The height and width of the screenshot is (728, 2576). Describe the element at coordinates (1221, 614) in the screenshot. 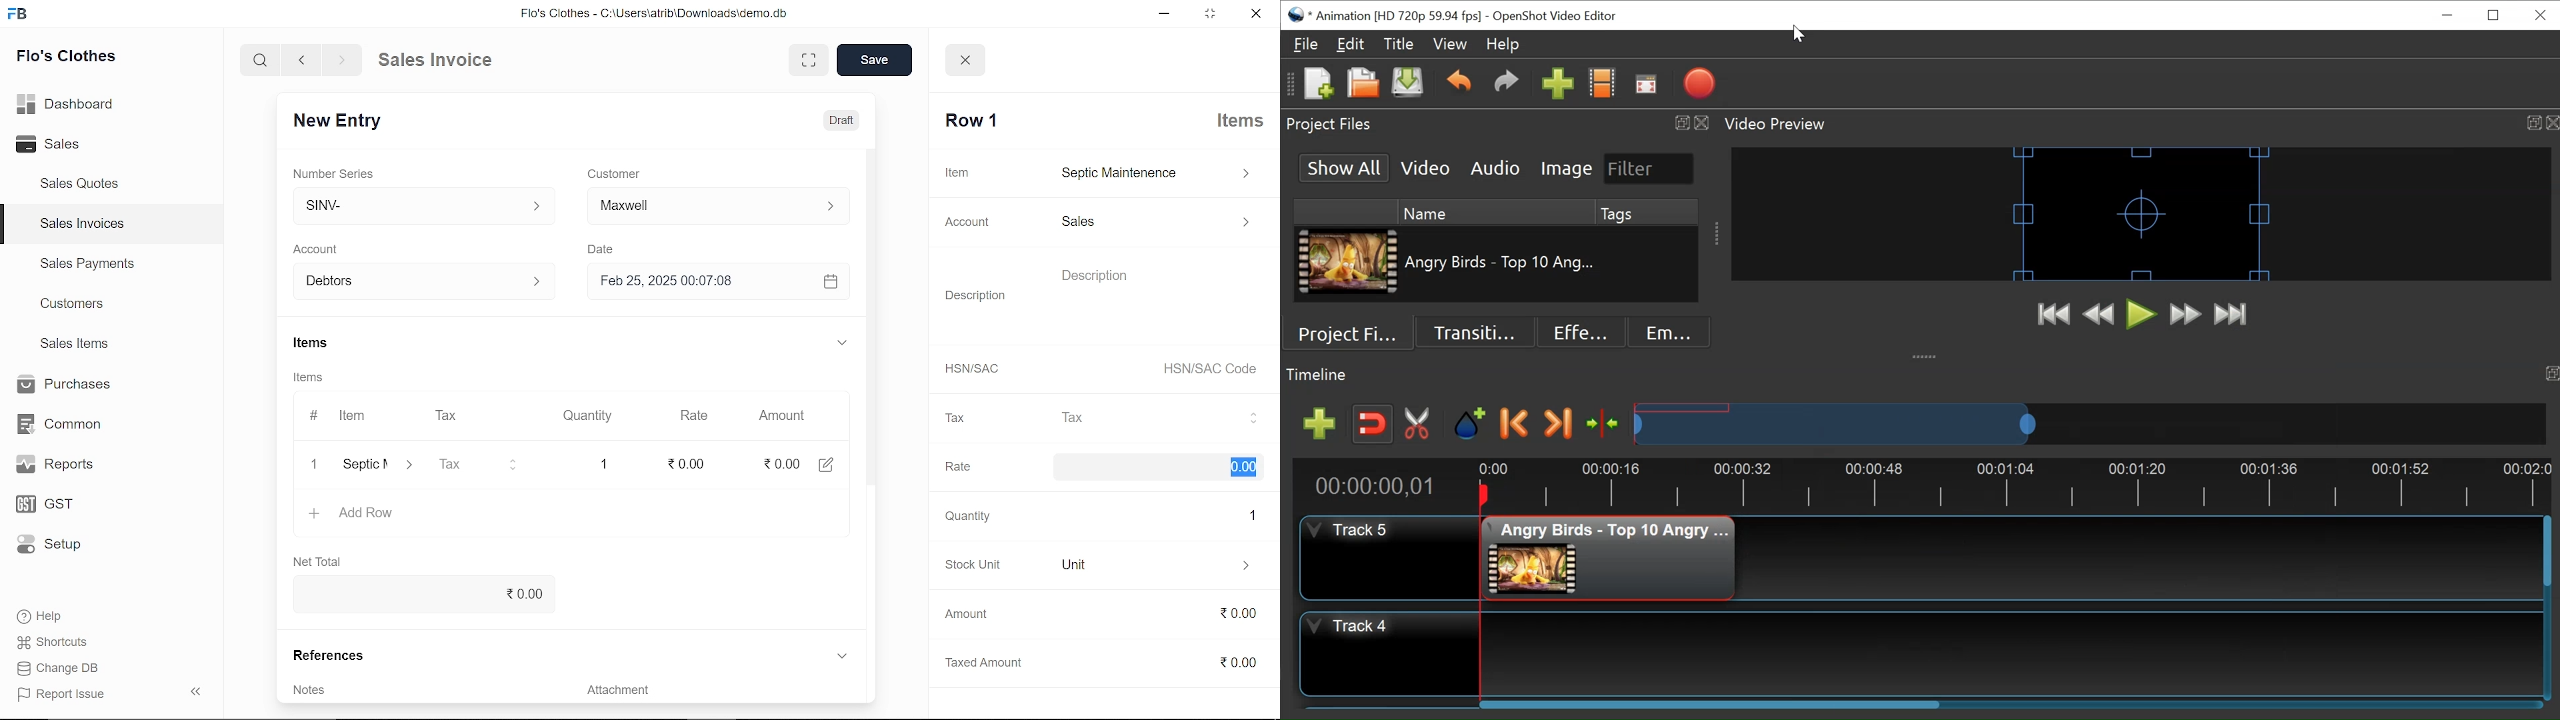

I see `0.00` at that location.